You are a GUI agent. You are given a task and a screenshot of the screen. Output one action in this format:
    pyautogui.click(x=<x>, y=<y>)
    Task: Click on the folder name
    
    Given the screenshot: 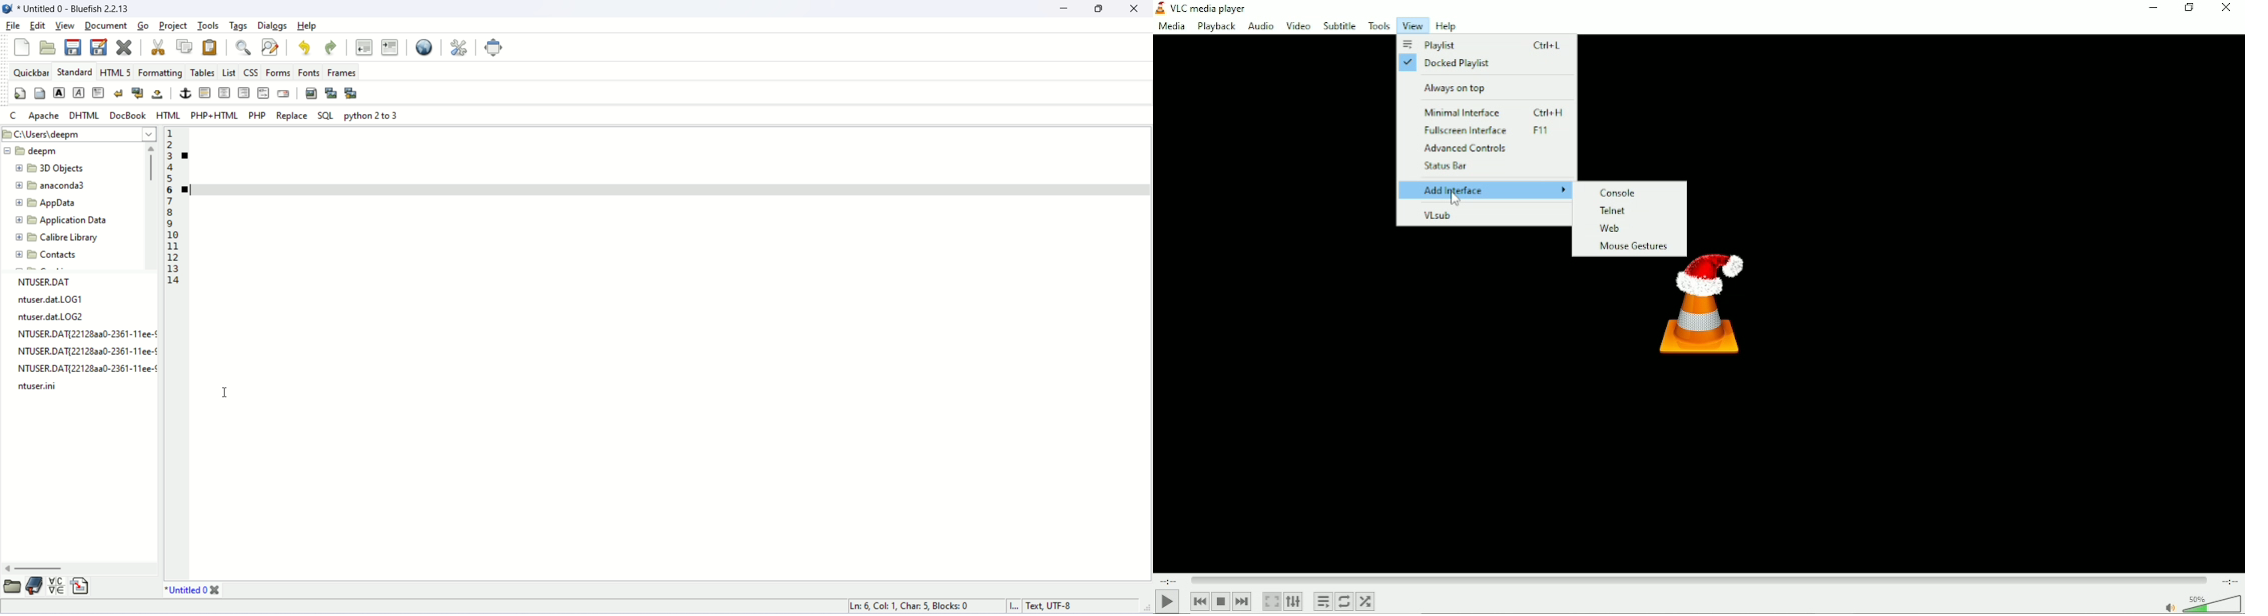 What is the action you would take?
    pyautogui.click(x=68, y=201)
    